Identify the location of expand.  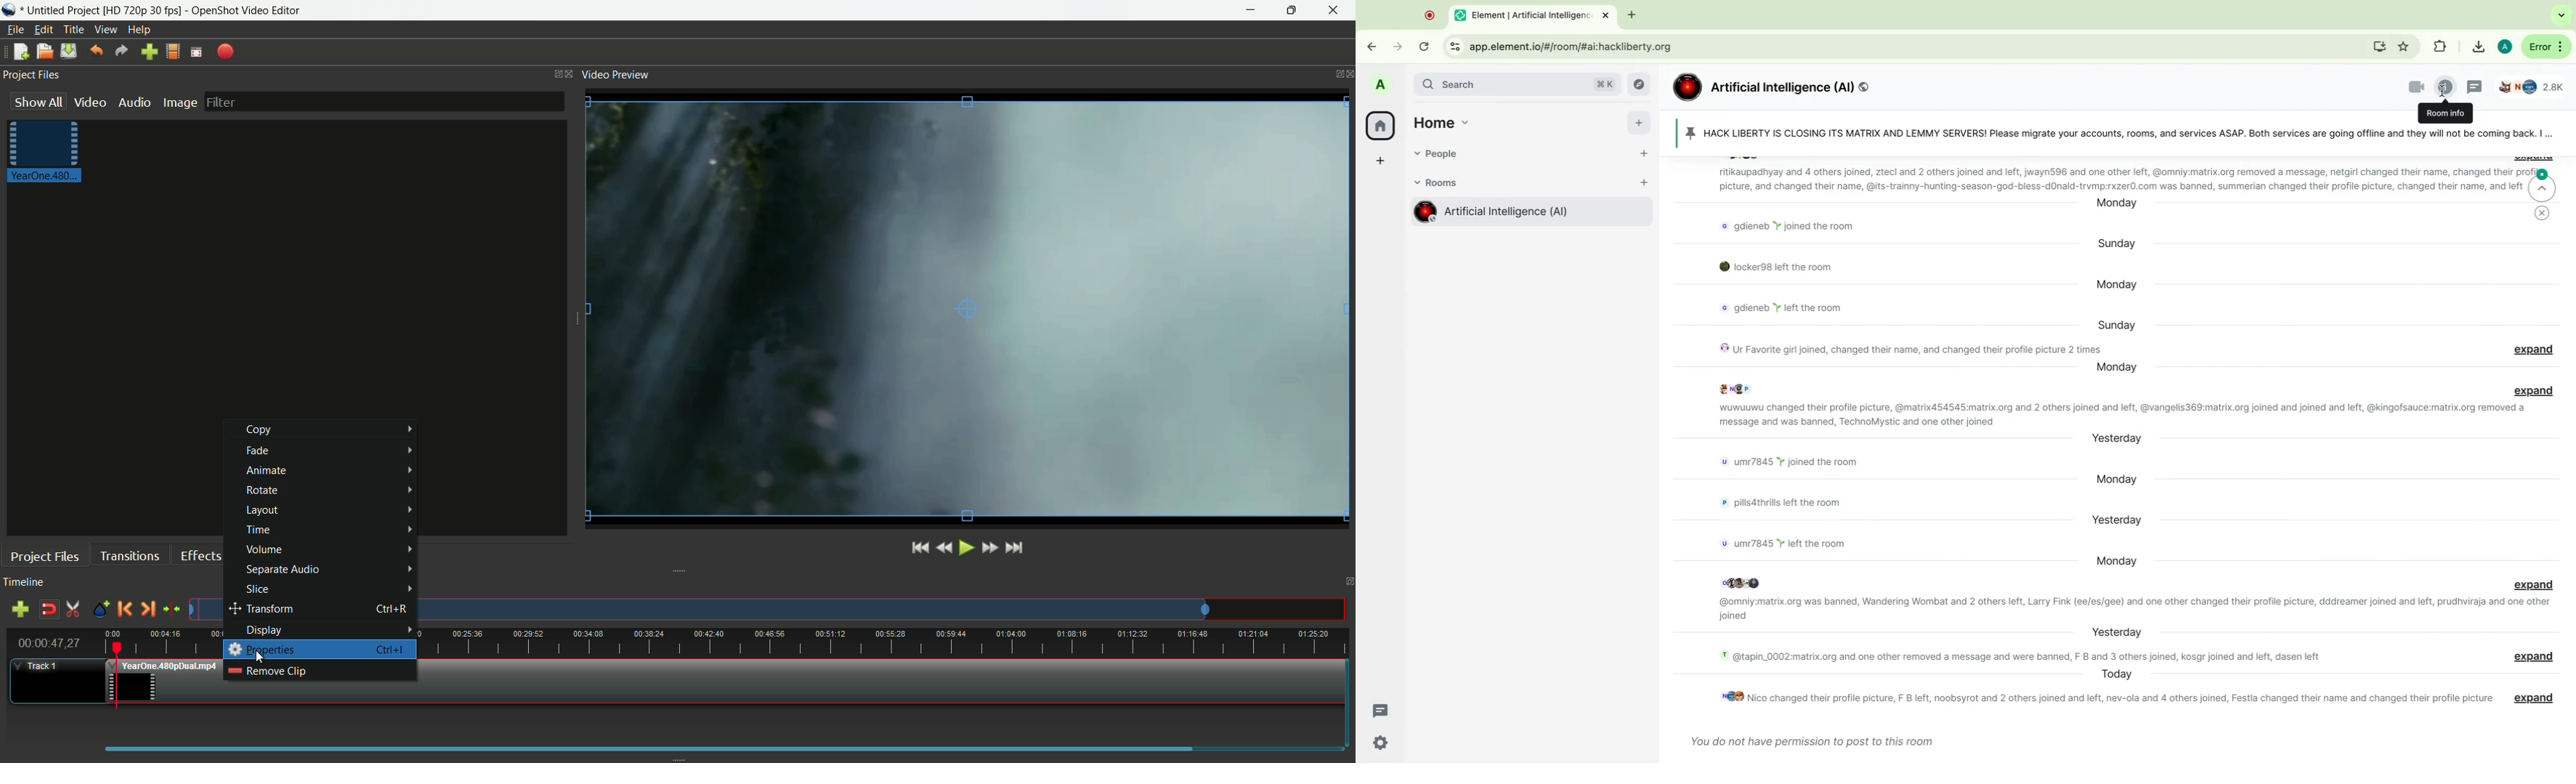
(2536, 655).